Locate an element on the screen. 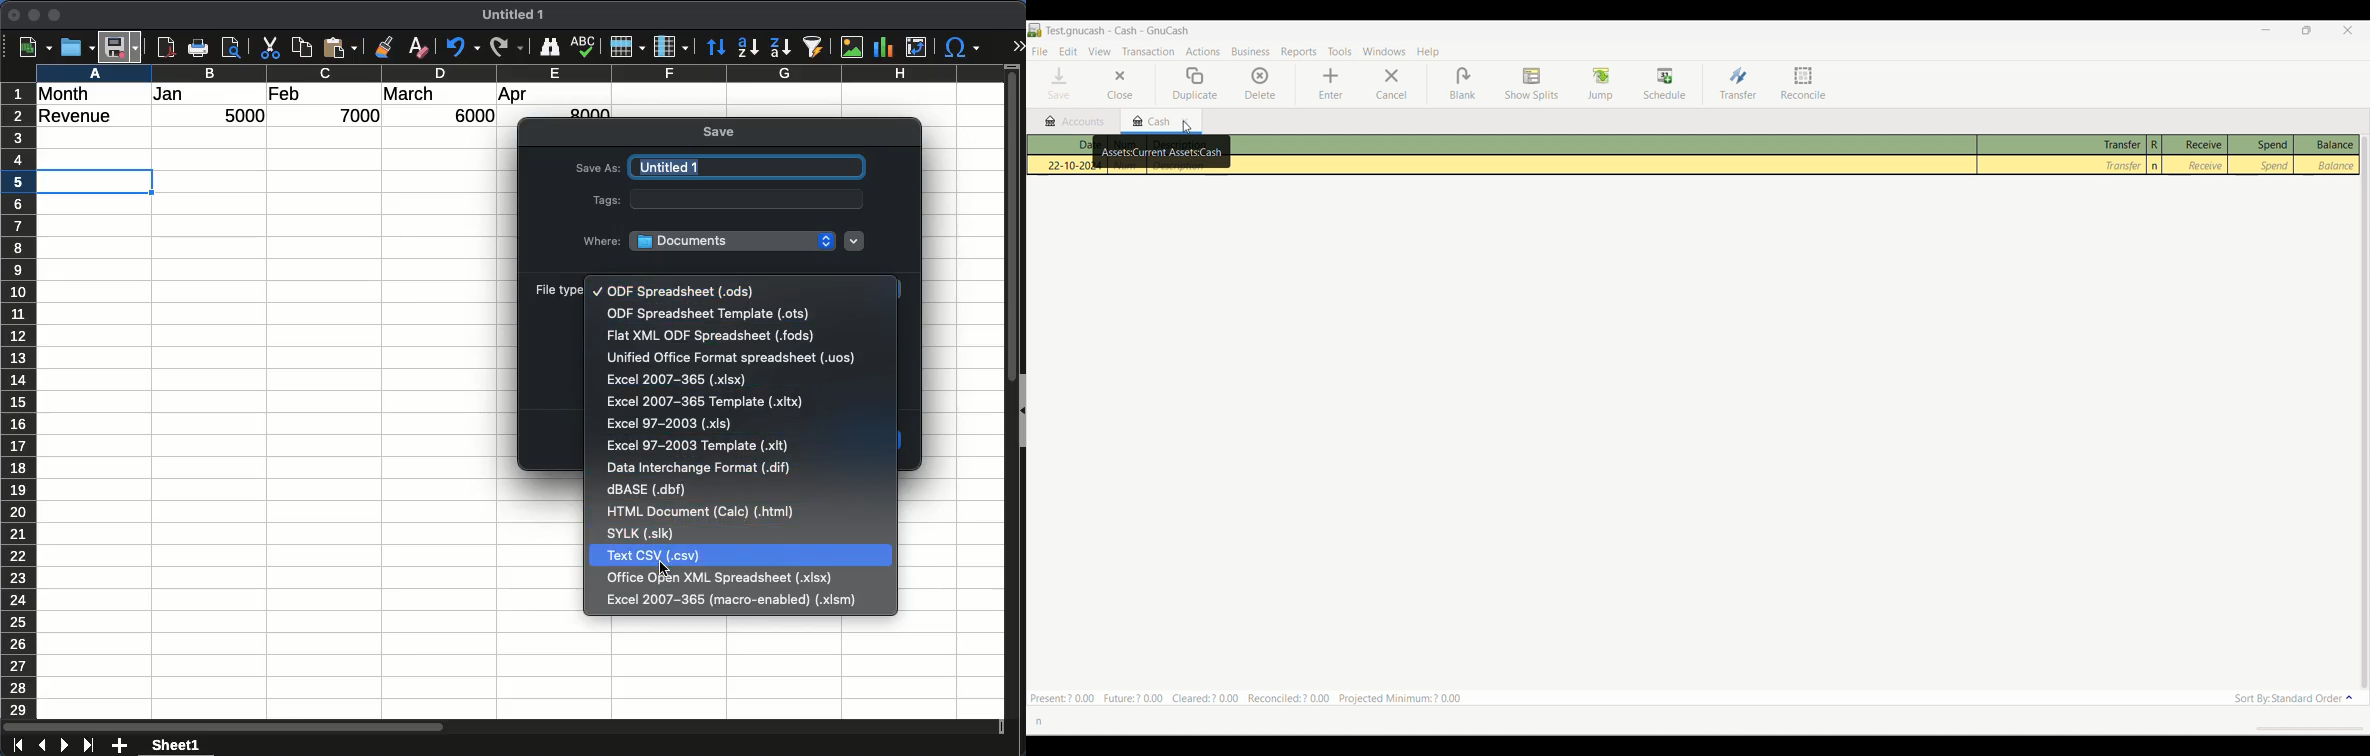 The image size is (2380, 756). column is located at coordinates (671, 46).